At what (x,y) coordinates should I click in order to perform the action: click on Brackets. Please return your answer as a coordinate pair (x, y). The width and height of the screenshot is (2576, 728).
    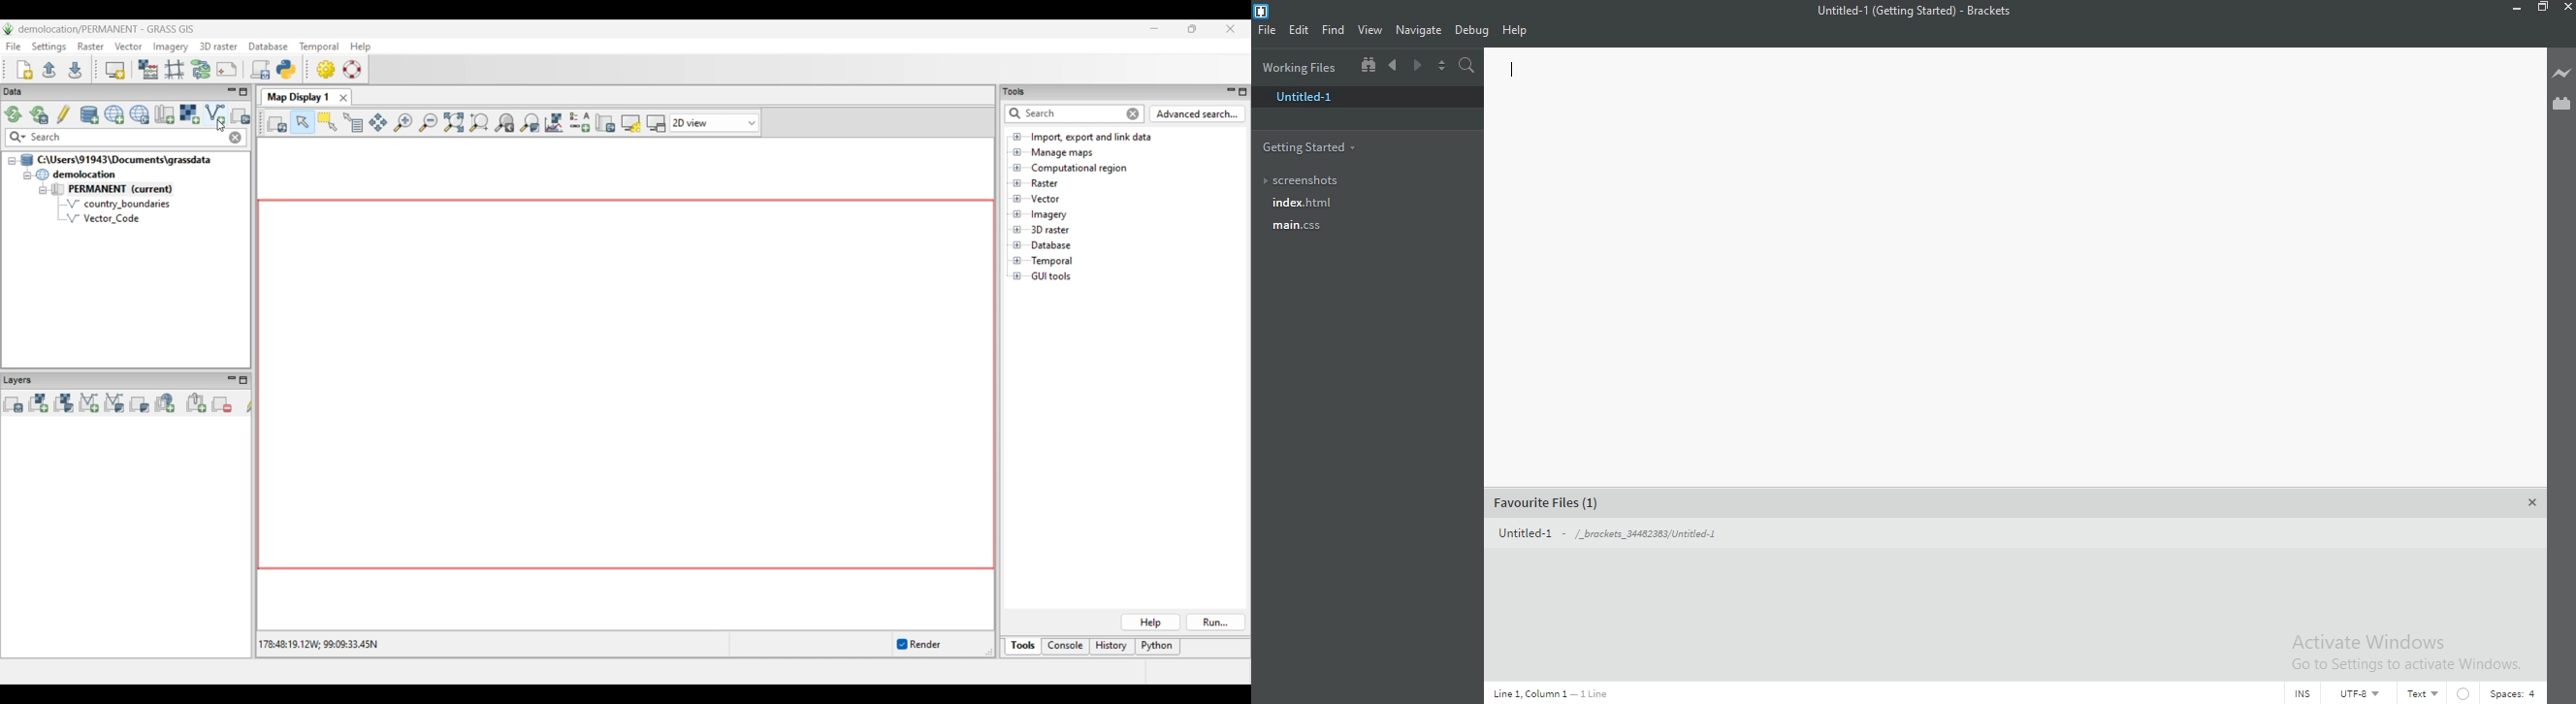
    Looking at the image, I should click on (1992, 12).